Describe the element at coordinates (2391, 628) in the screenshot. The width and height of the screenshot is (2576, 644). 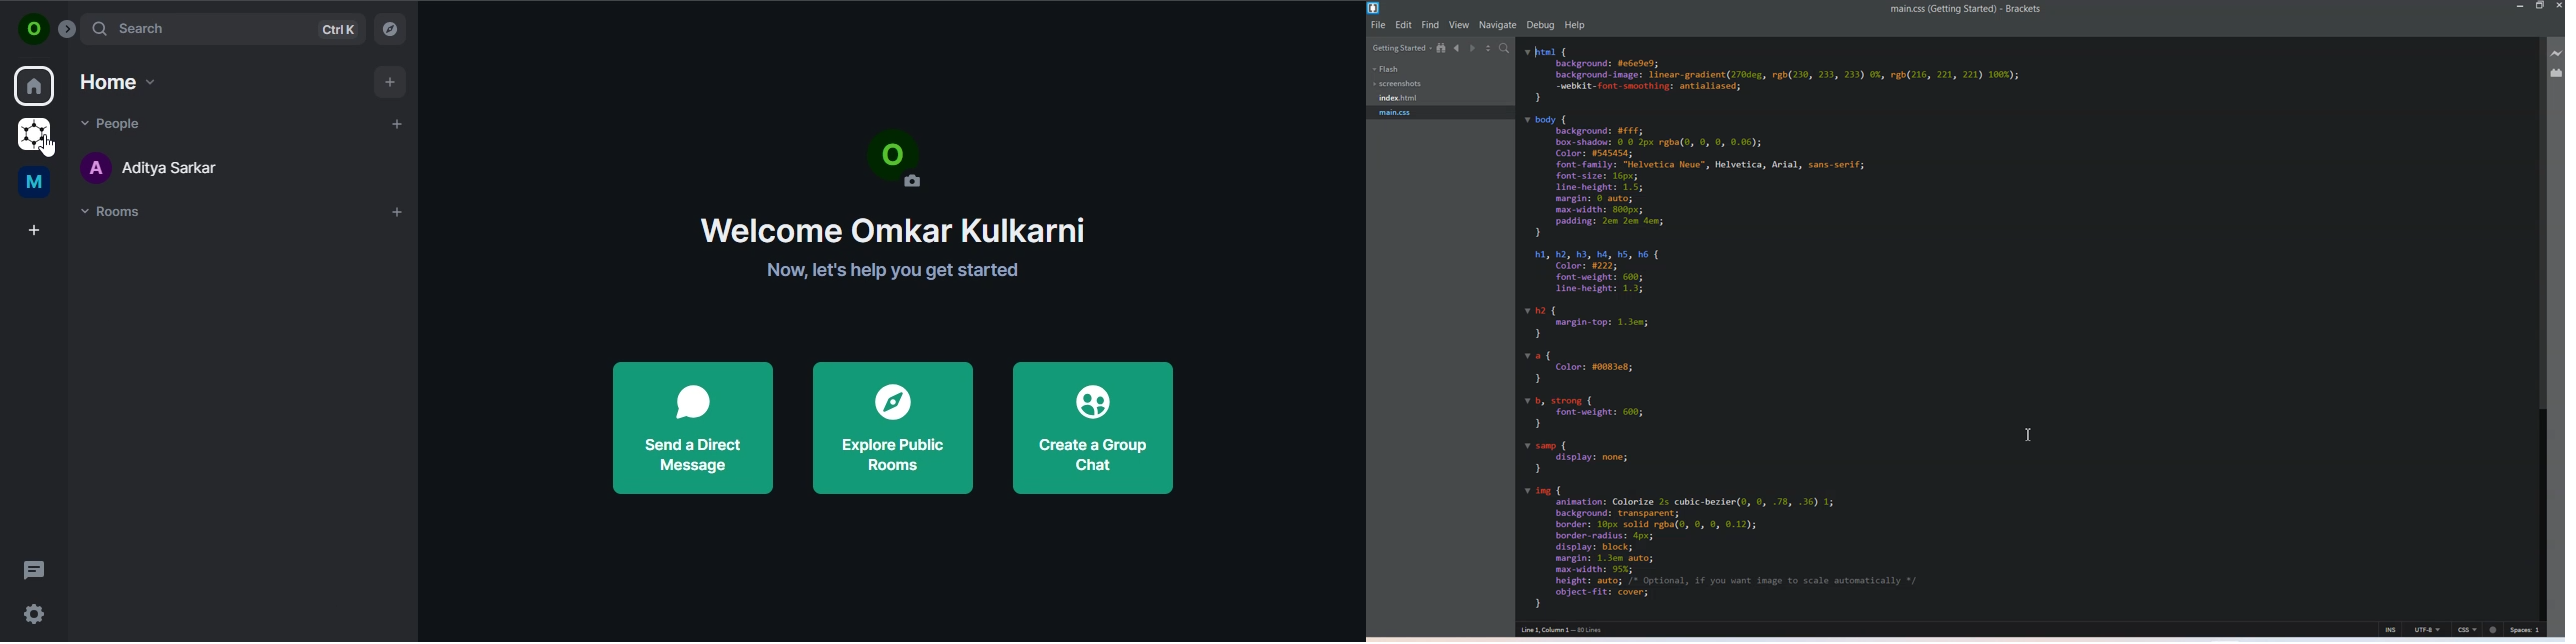
I see `INS` at that location.